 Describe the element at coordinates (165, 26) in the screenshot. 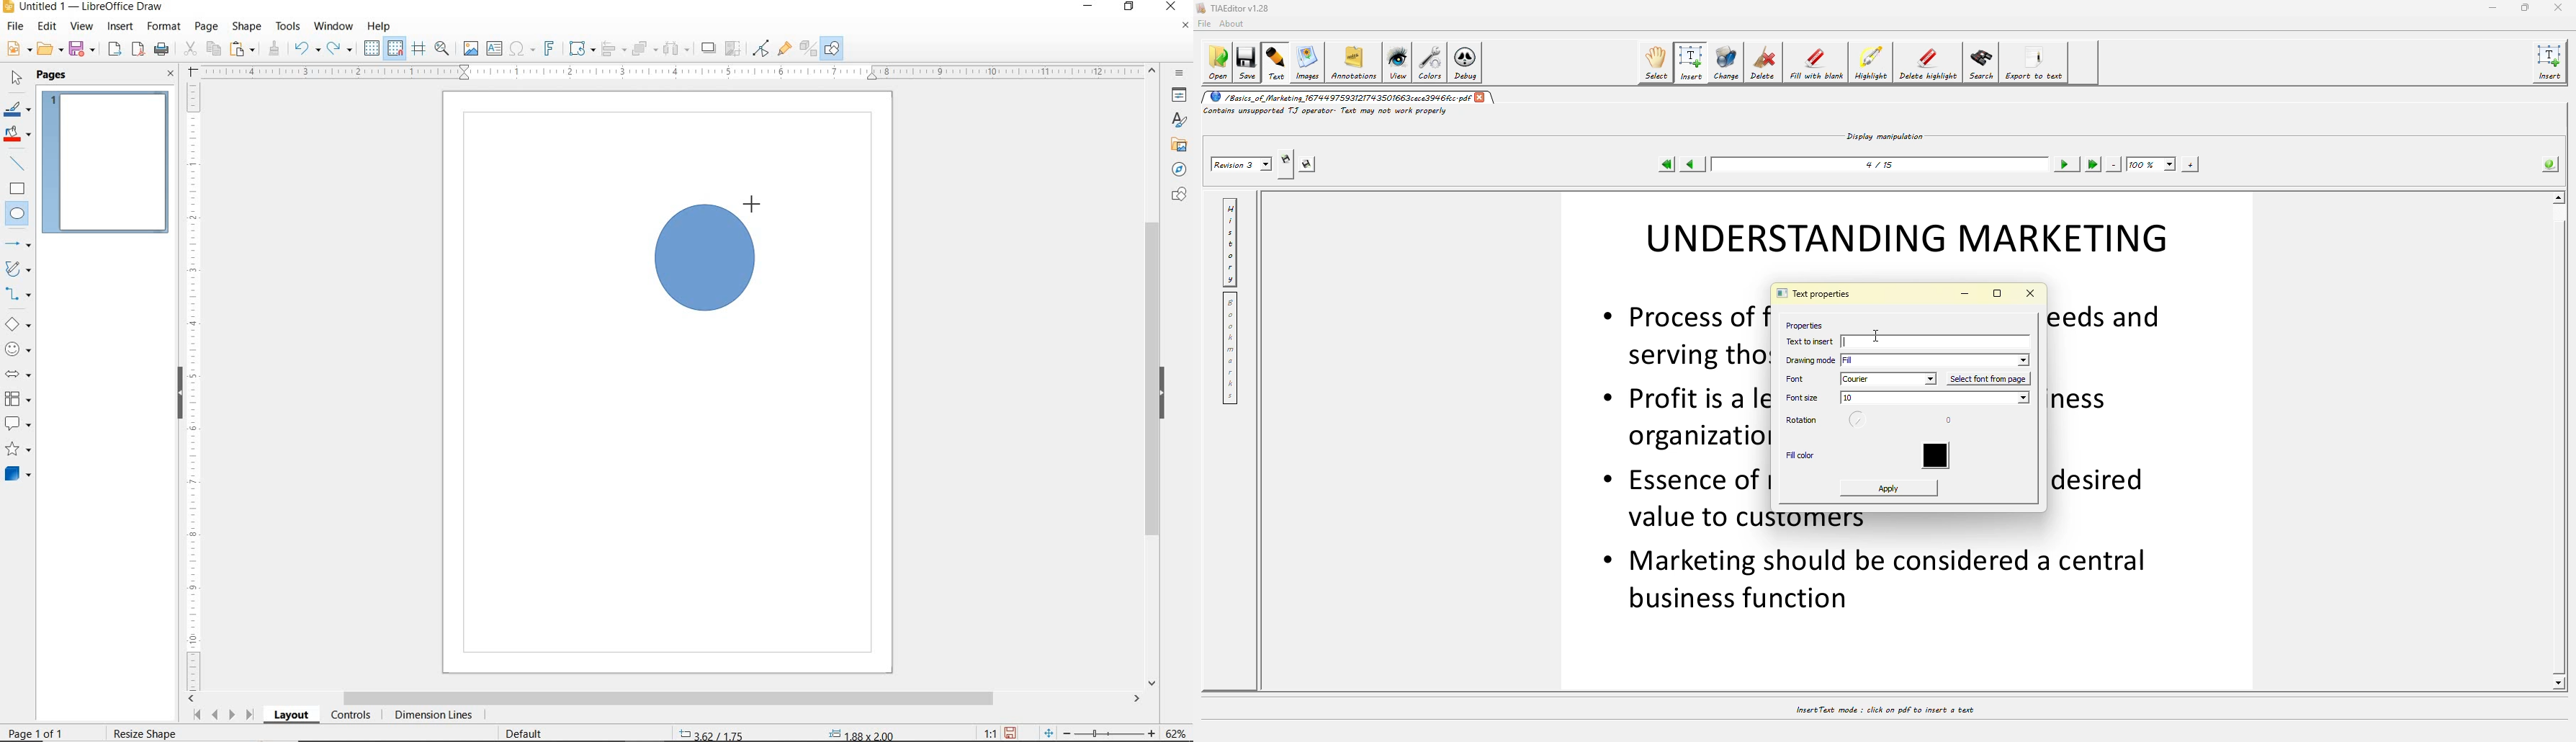

I see `FORMAT` at that location.